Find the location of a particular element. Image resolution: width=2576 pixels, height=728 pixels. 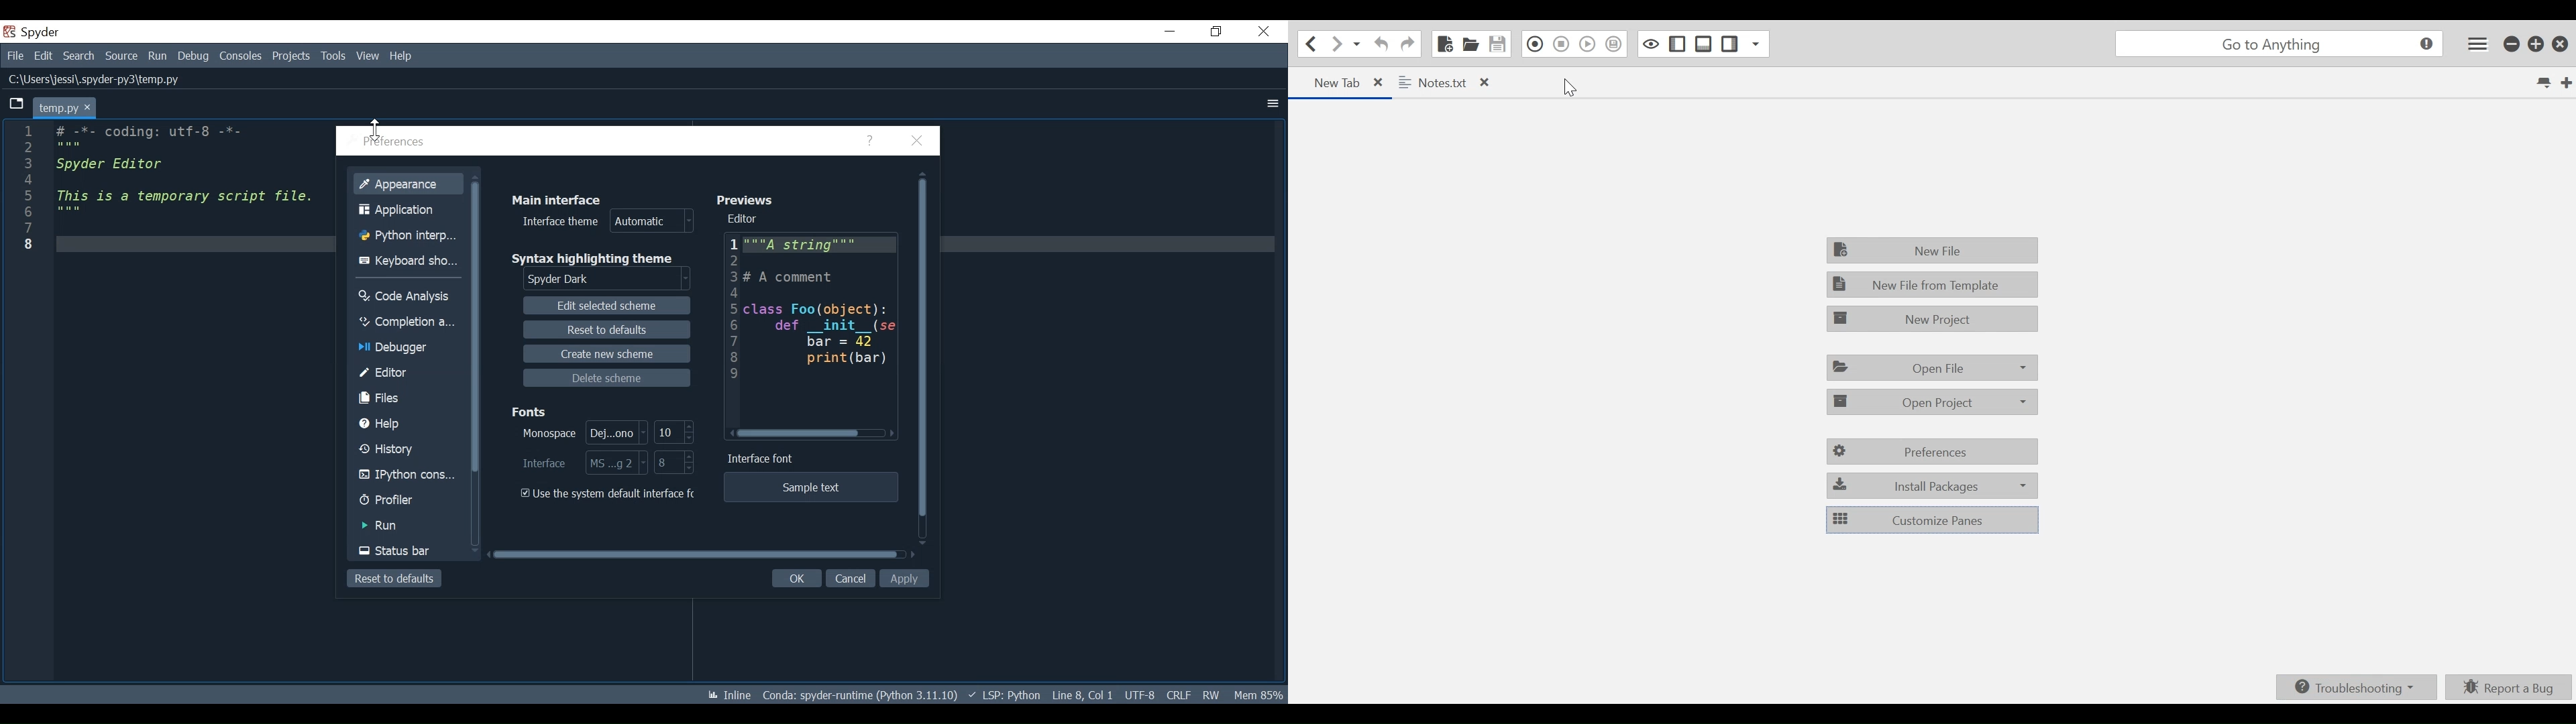

cursor is located at coordinates (376, 129).